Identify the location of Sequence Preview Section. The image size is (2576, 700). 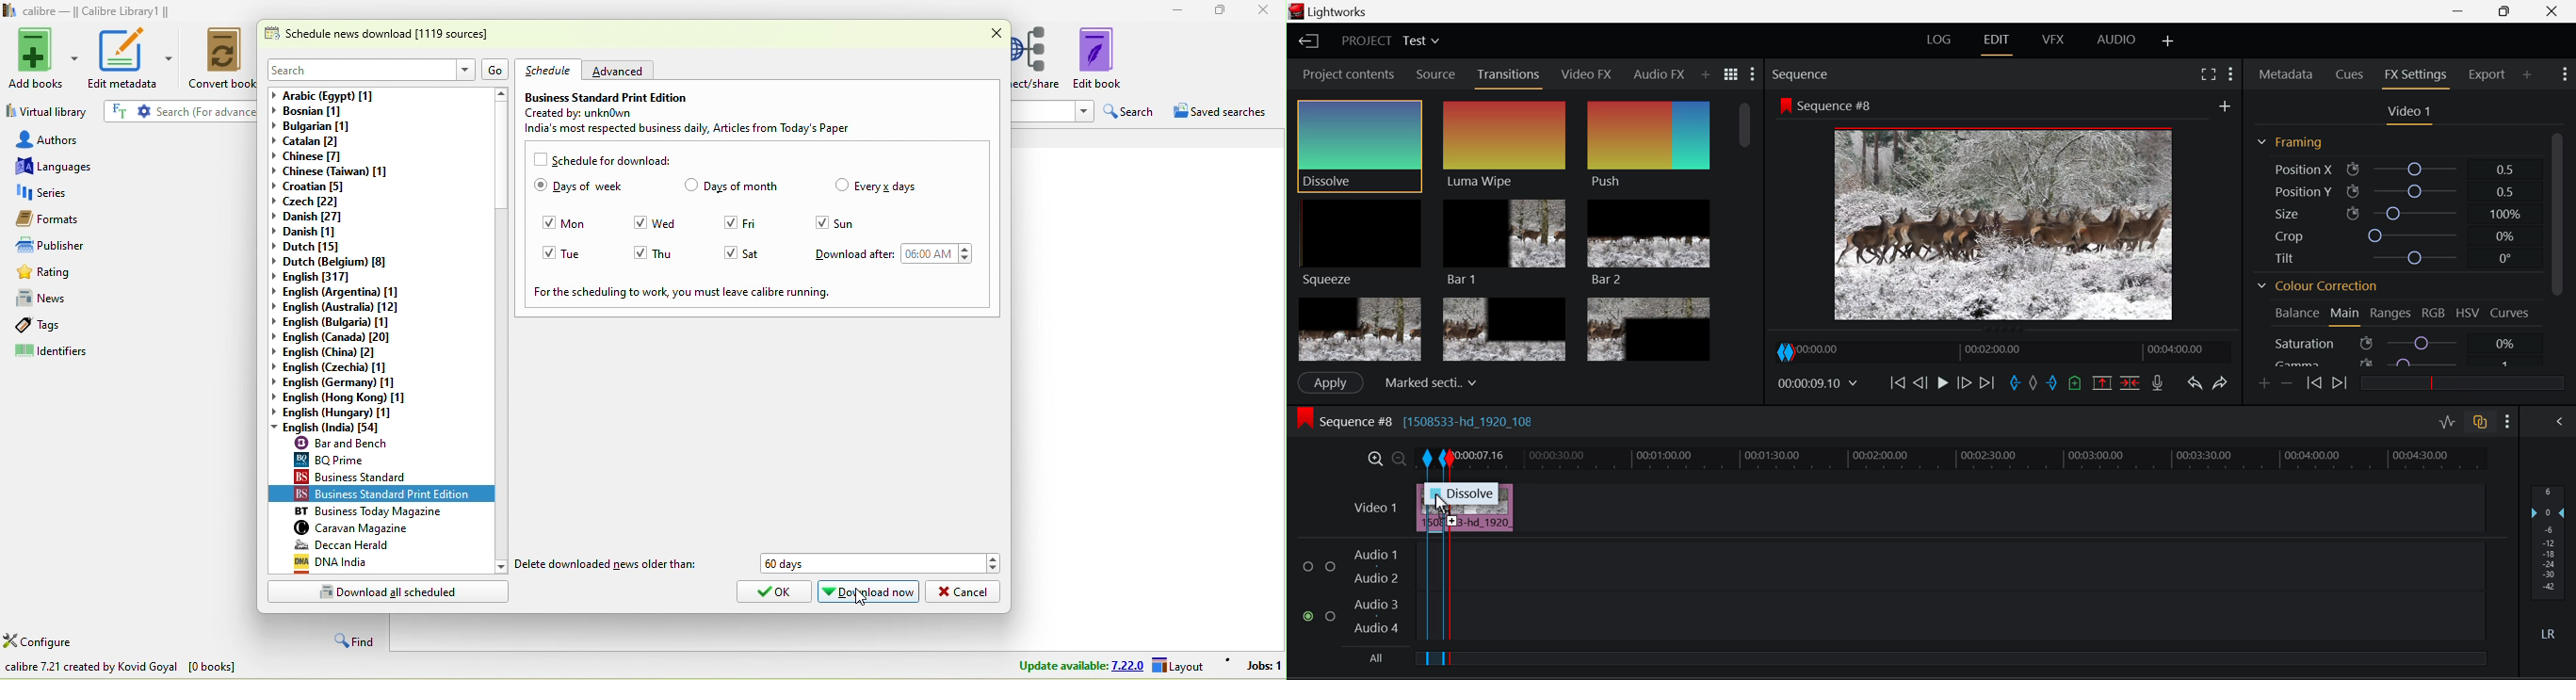
(1803, 75).